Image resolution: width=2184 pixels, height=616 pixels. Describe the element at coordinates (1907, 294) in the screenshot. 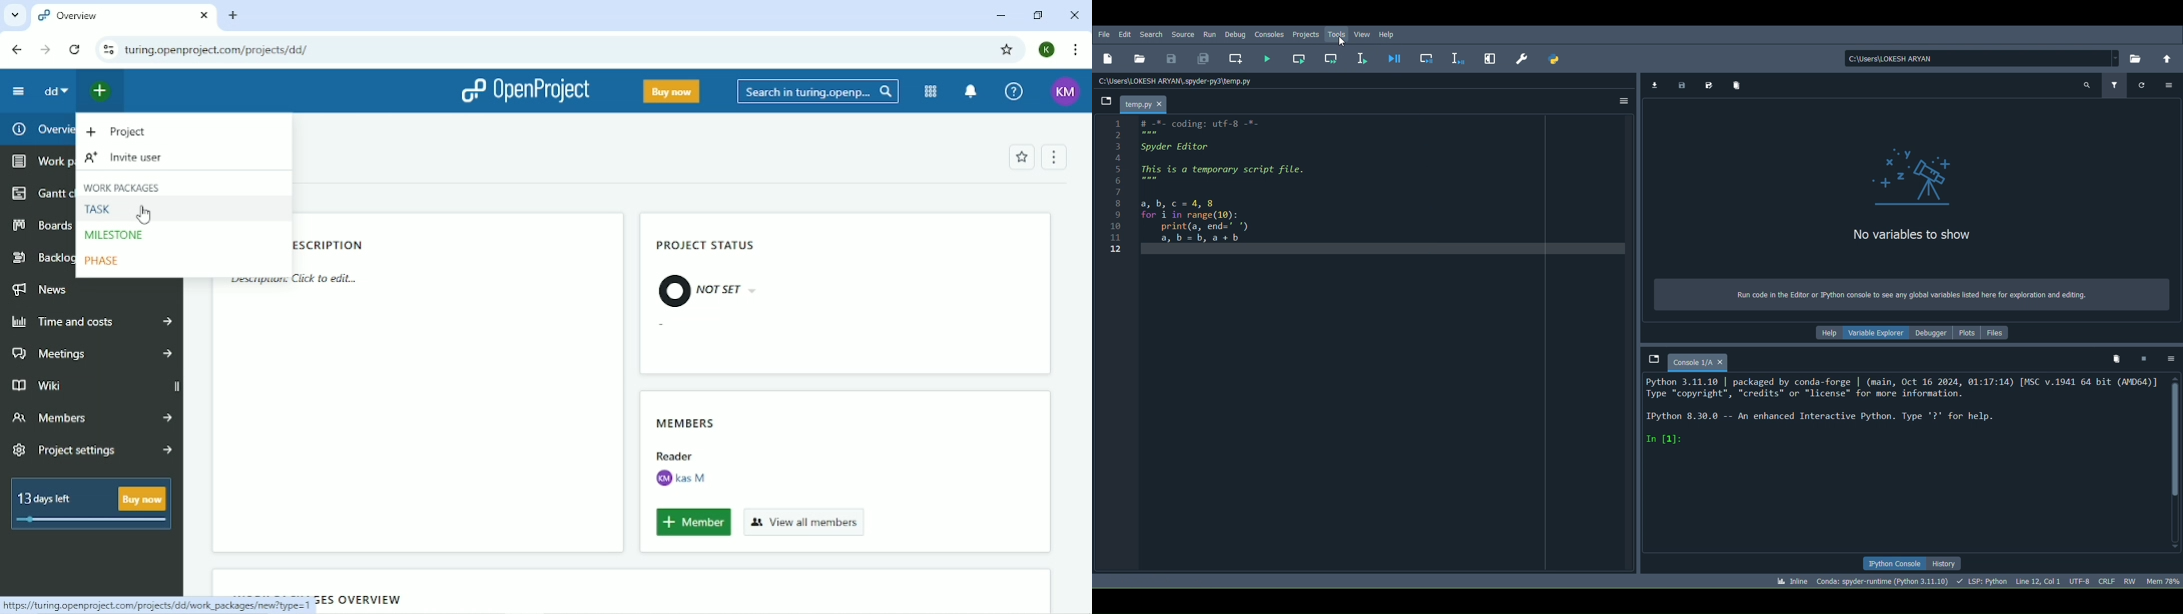

I see `Text ` at that location.